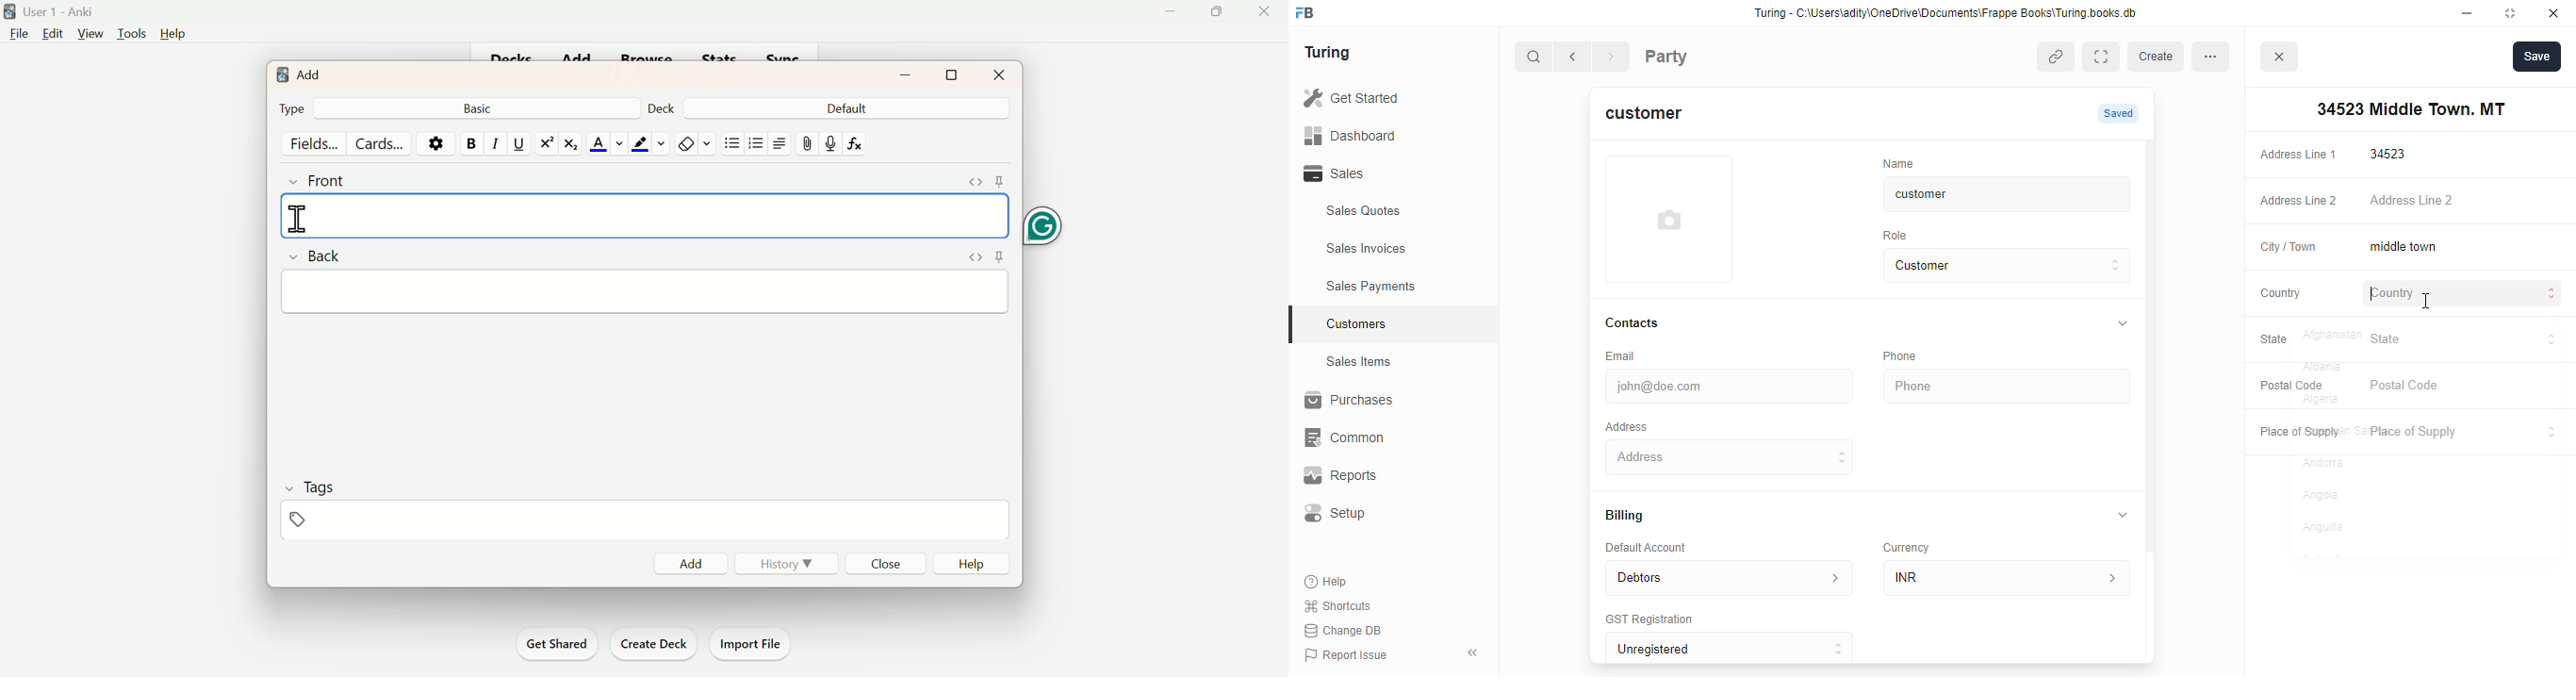 The image size is (2576, 700). What do you see at coordinates (805, 142) in the screenshot?
I see `pin` at bounding box center [805, 142].